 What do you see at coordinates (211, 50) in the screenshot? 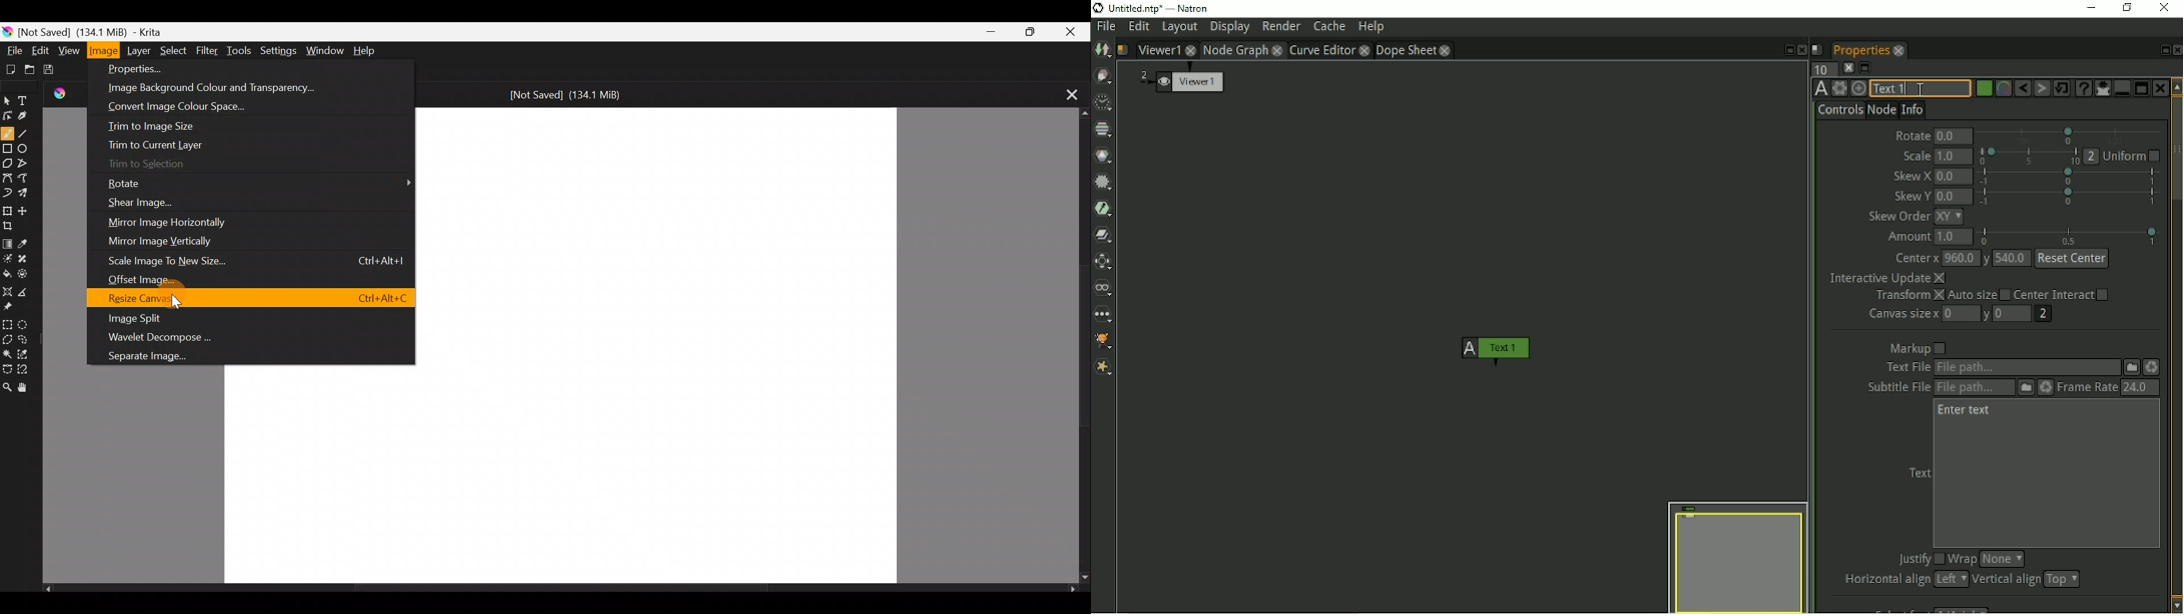
I see `Filter` at bounding box center [211, 50].